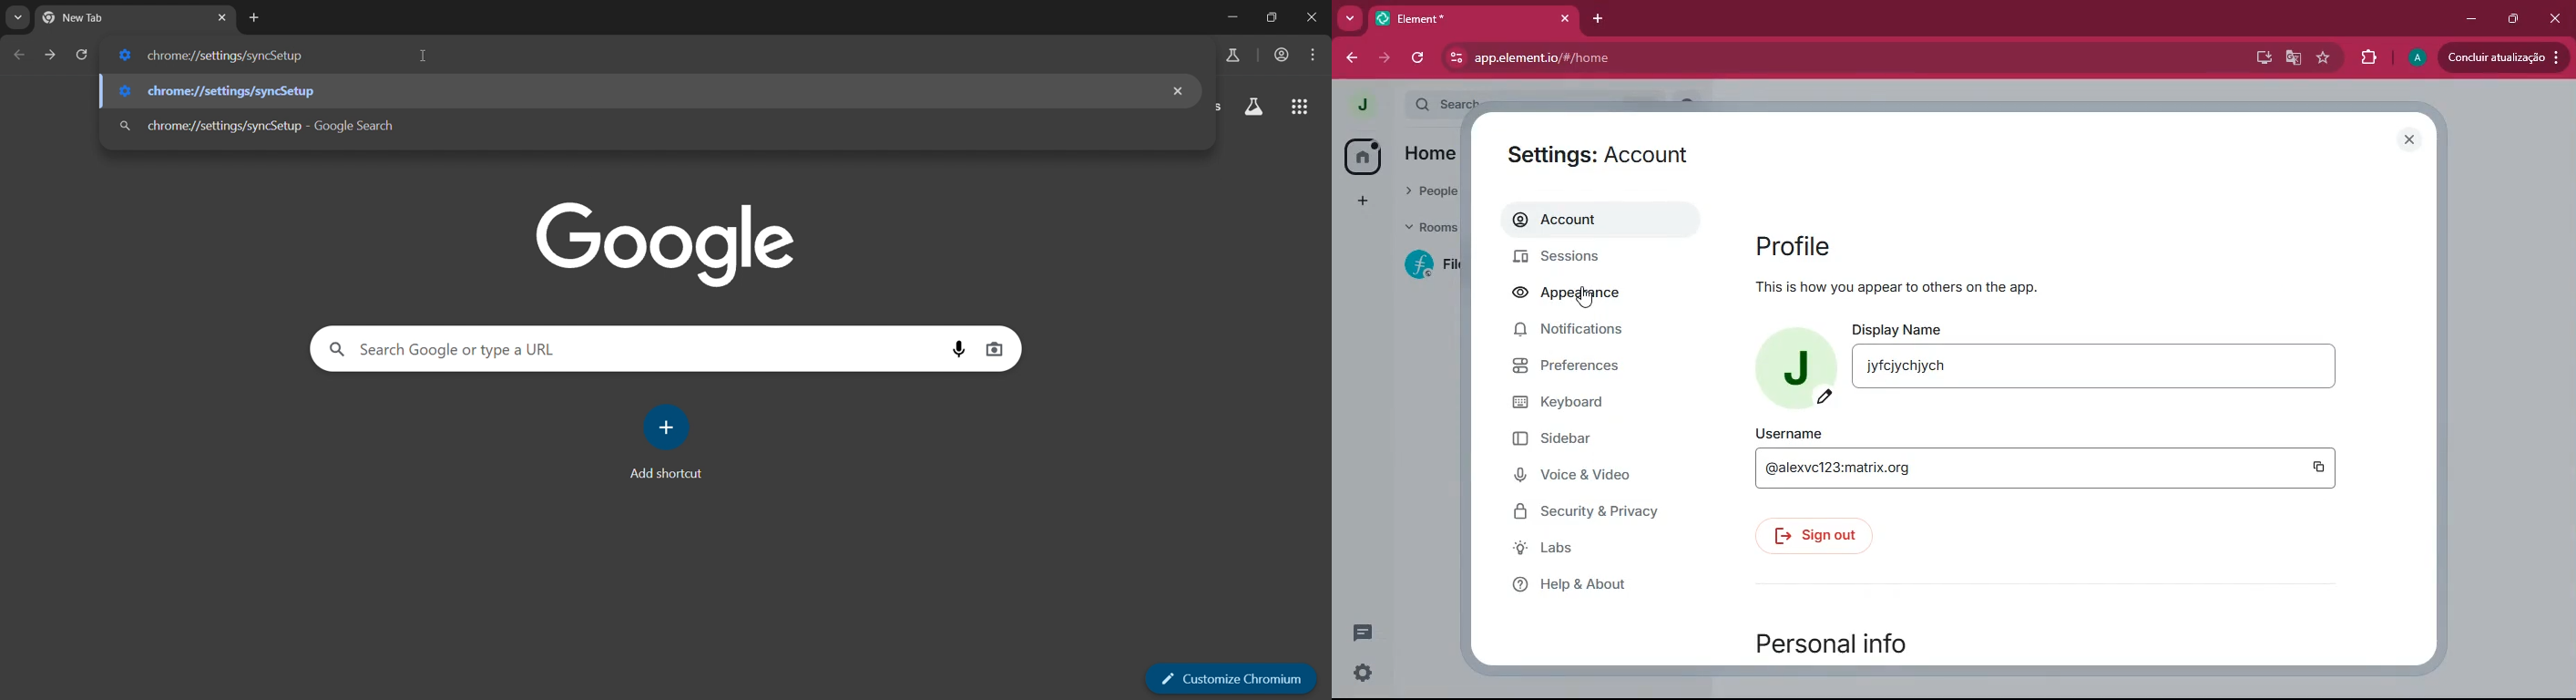  I want to click on options, so click(1312, 54).